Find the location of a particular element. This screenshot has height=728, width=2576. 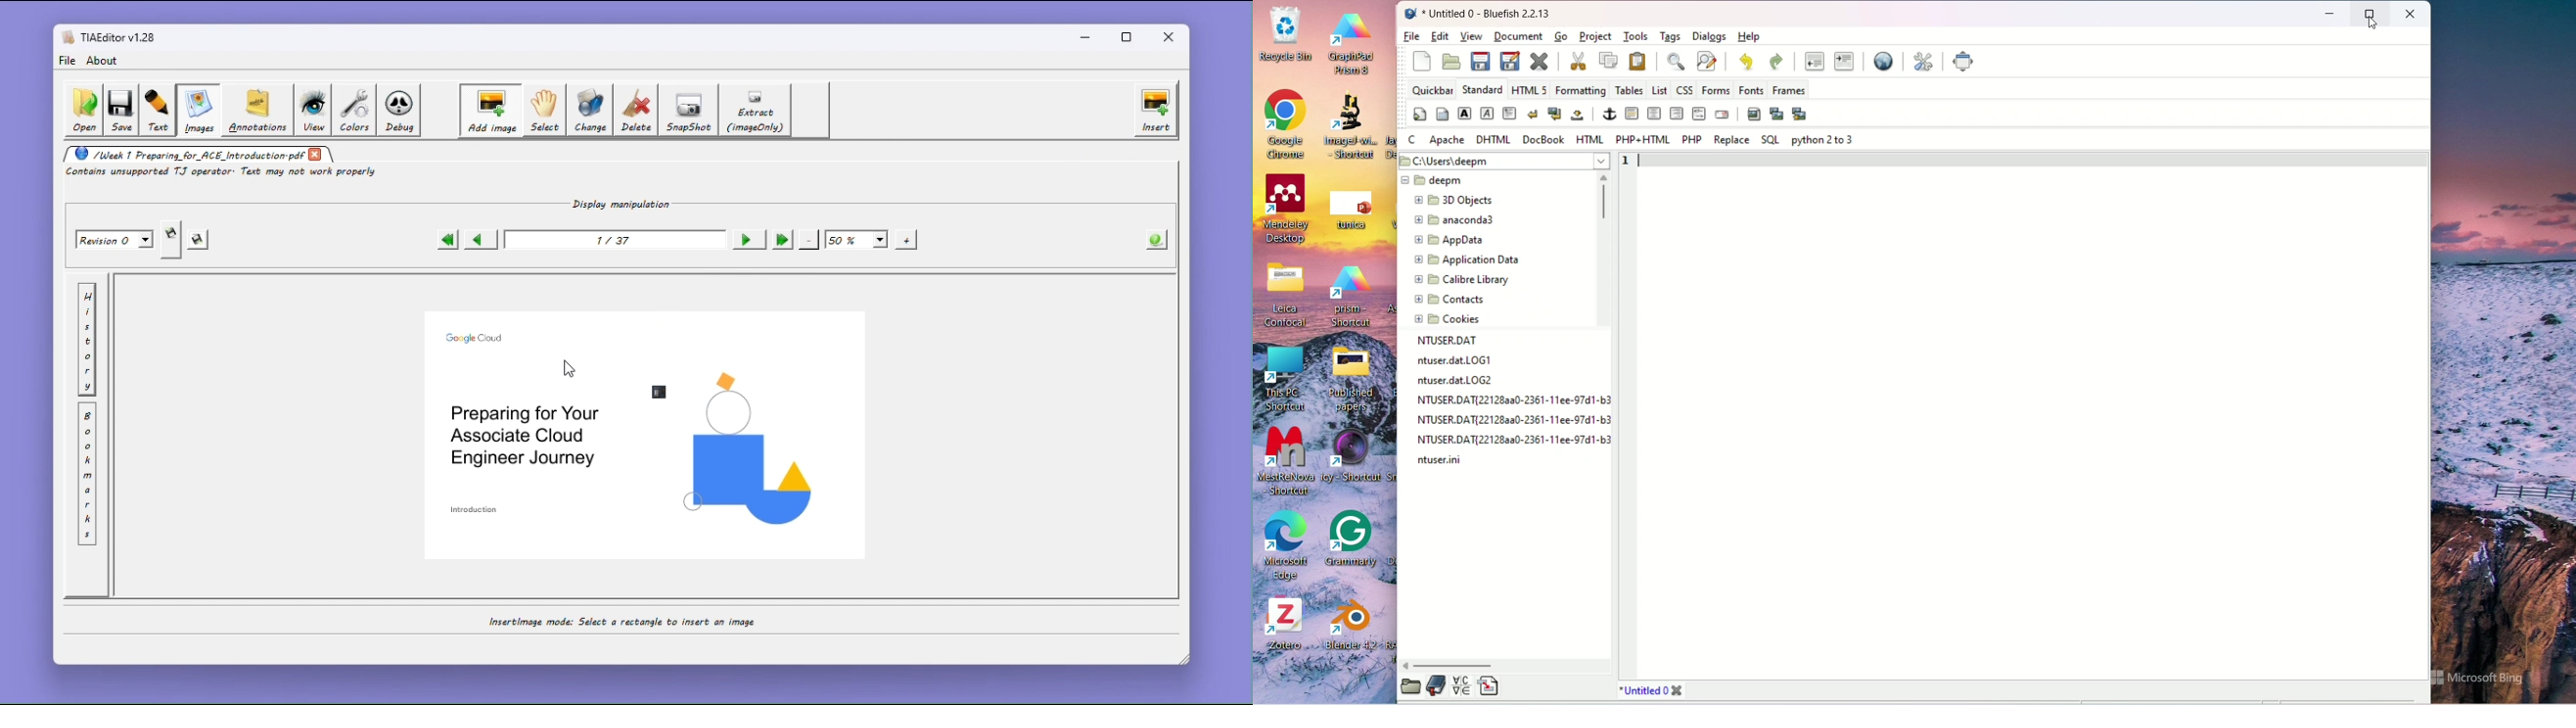

PHP+HTML is located at coordinates (1642, 141).